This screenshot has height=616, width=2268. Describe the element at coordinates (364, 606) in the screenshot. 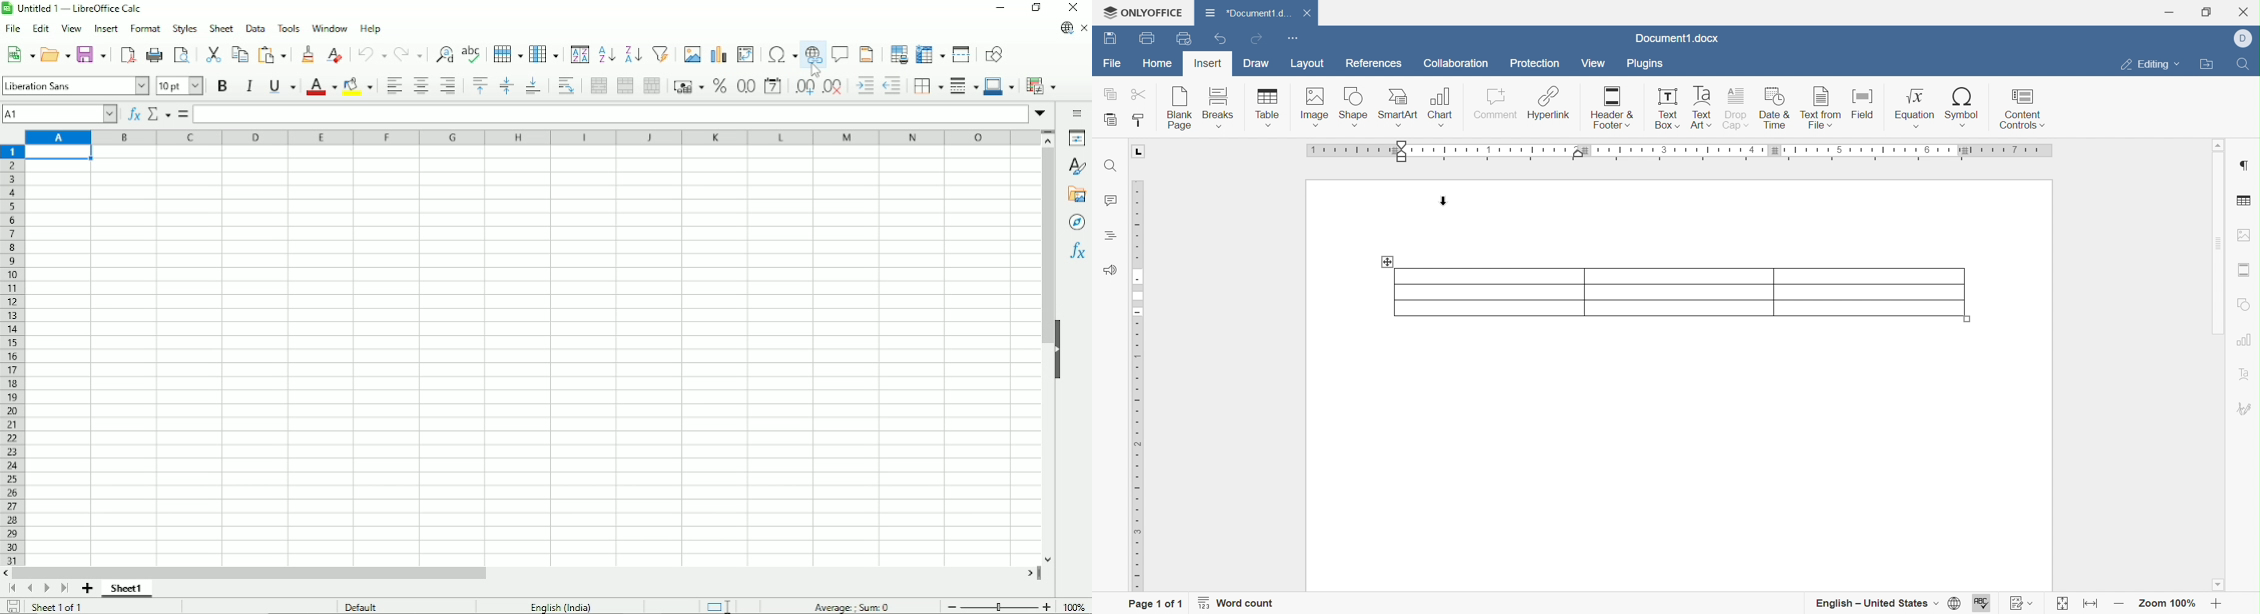

I see `Default` at that location.